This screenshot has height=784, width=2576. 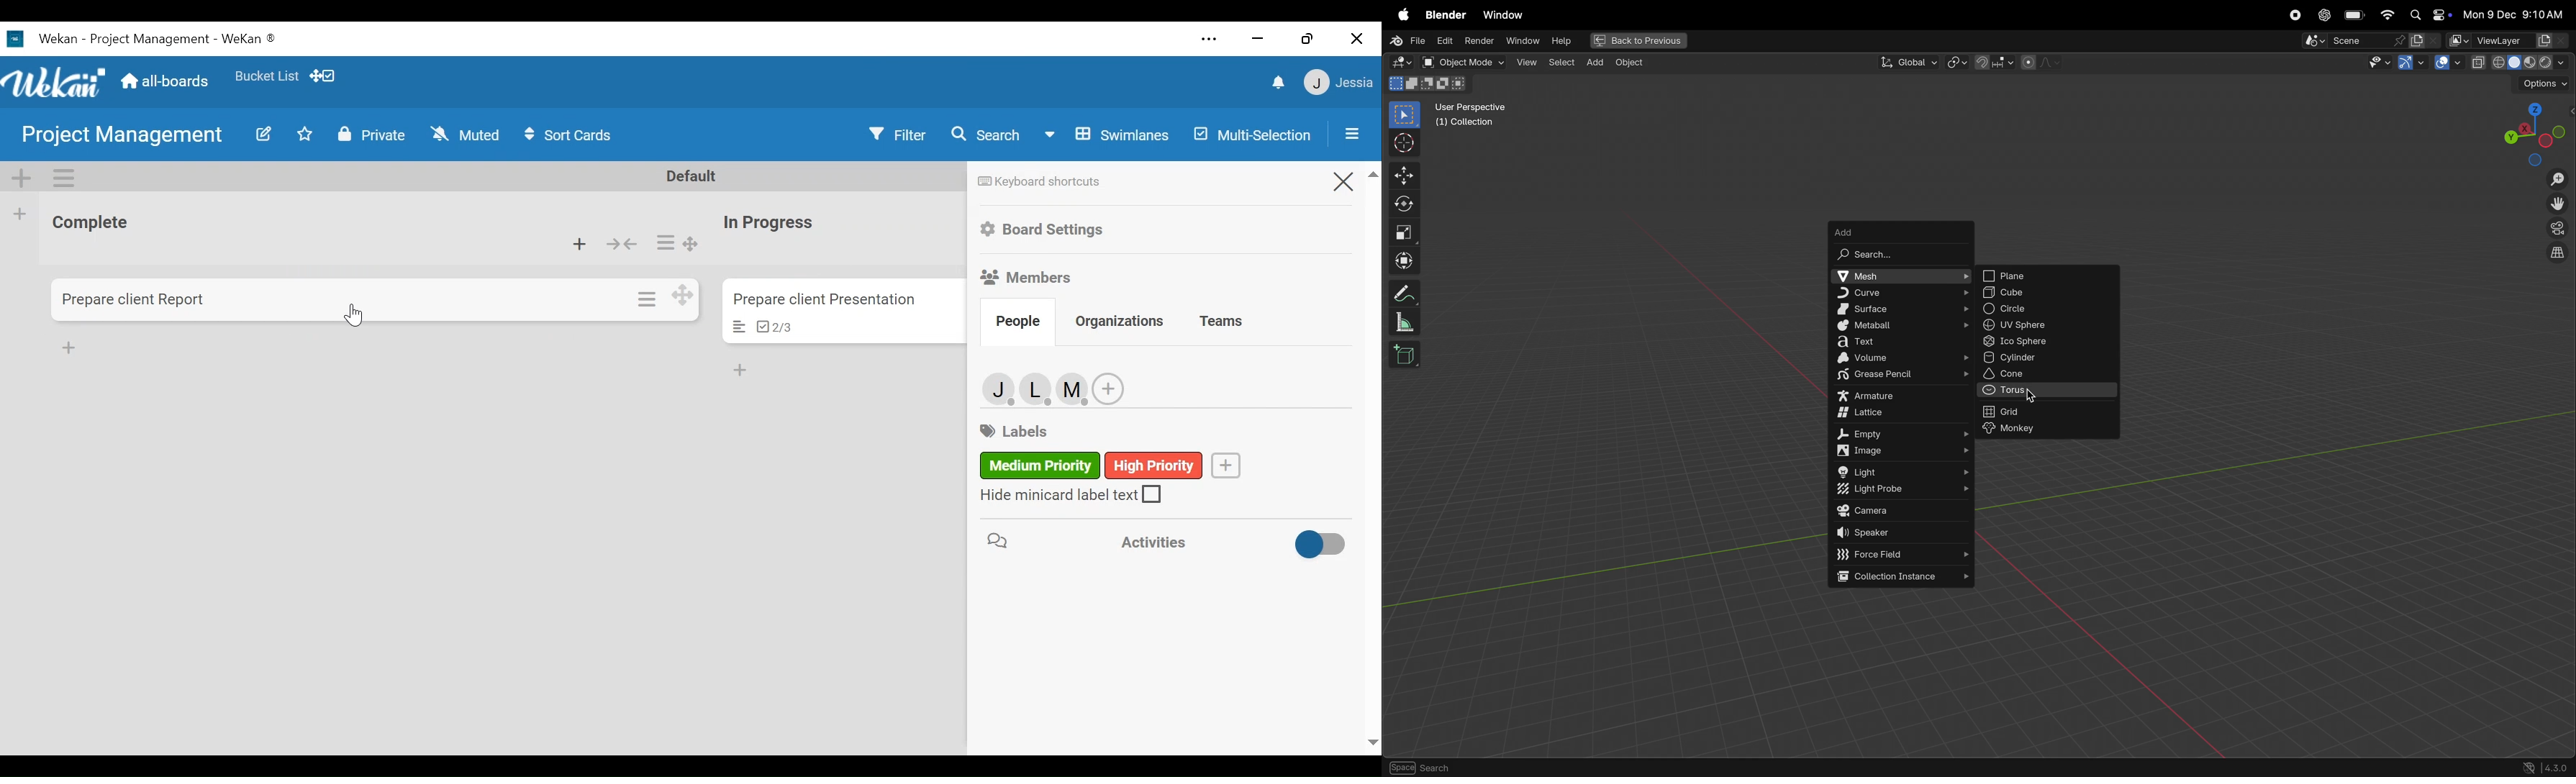 What do you see at coordinates (1076, 388) in the screenshot?
I see `member` at bounding box center [1076, 388].